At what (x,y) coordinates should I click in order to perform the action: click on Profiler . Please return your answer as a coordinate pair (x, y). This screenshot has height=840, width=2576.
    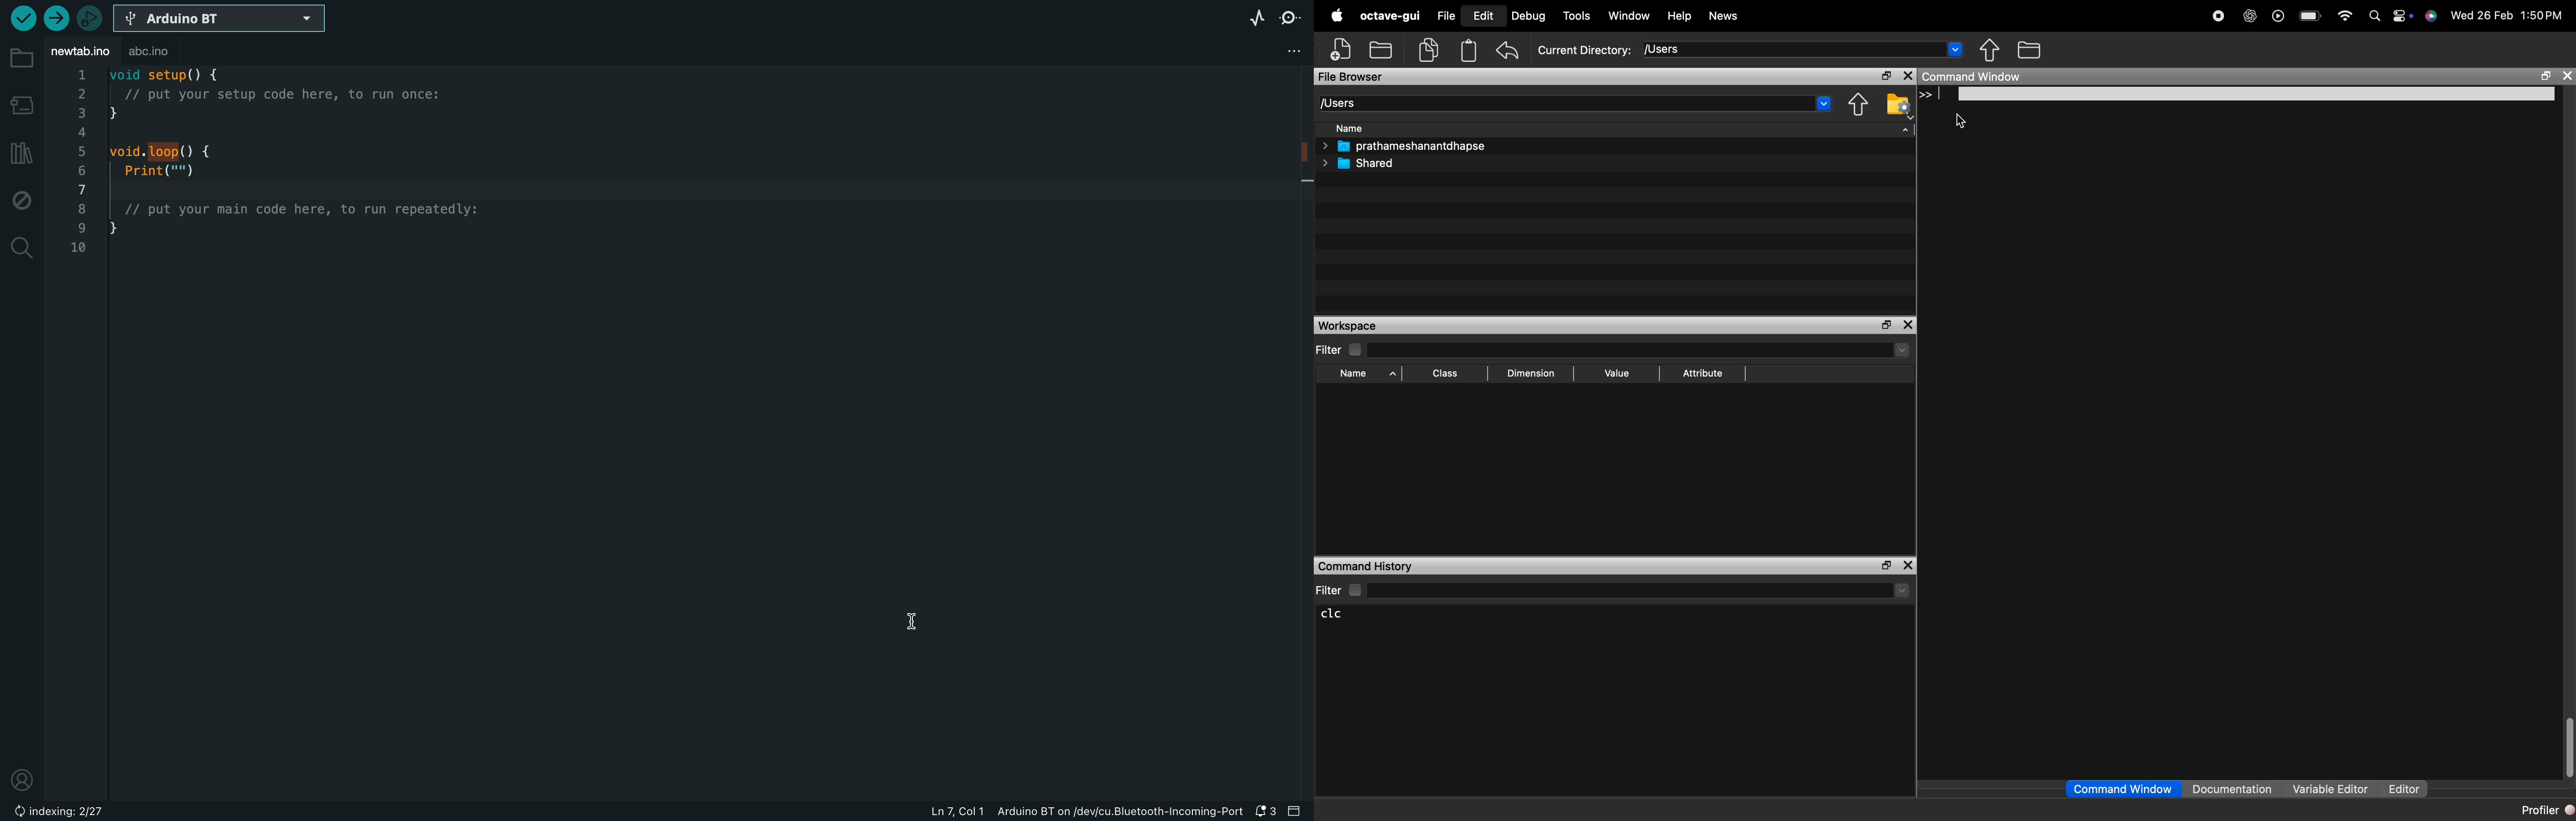
    Looking at the image, I should click on (2541, 809).